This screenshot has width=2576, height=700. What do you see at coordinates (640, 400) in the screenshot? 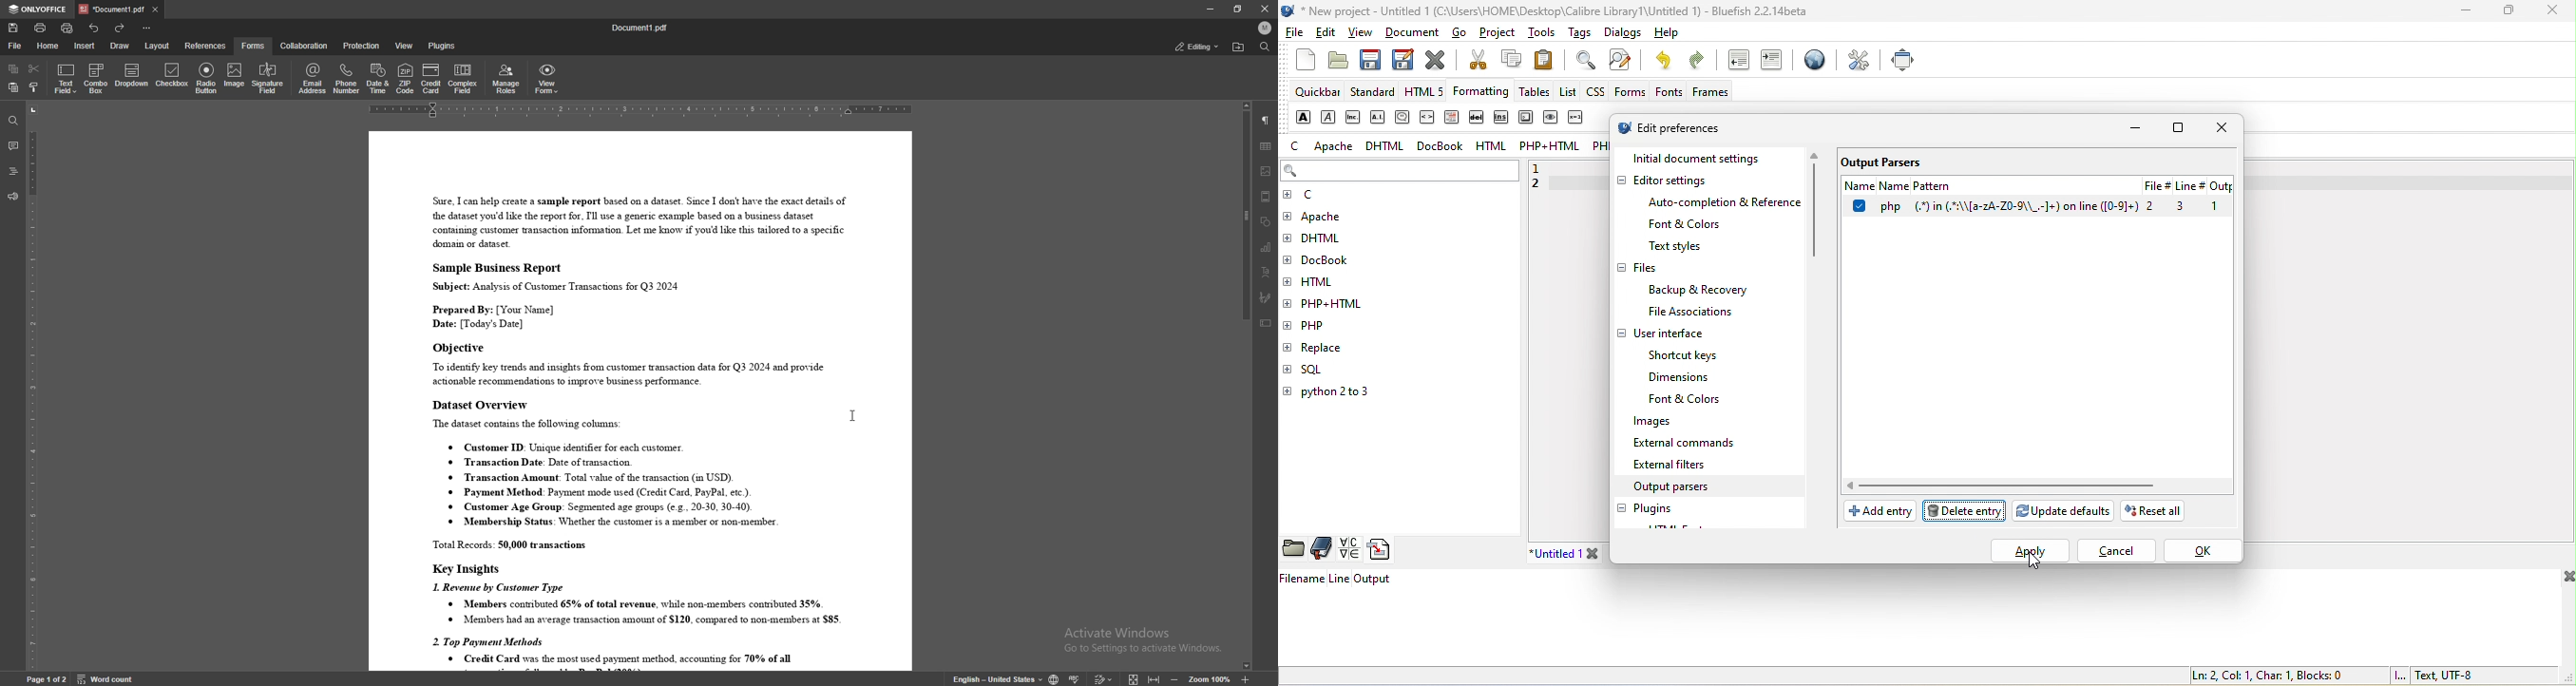
I see `document` at bounding box center [640, 400].